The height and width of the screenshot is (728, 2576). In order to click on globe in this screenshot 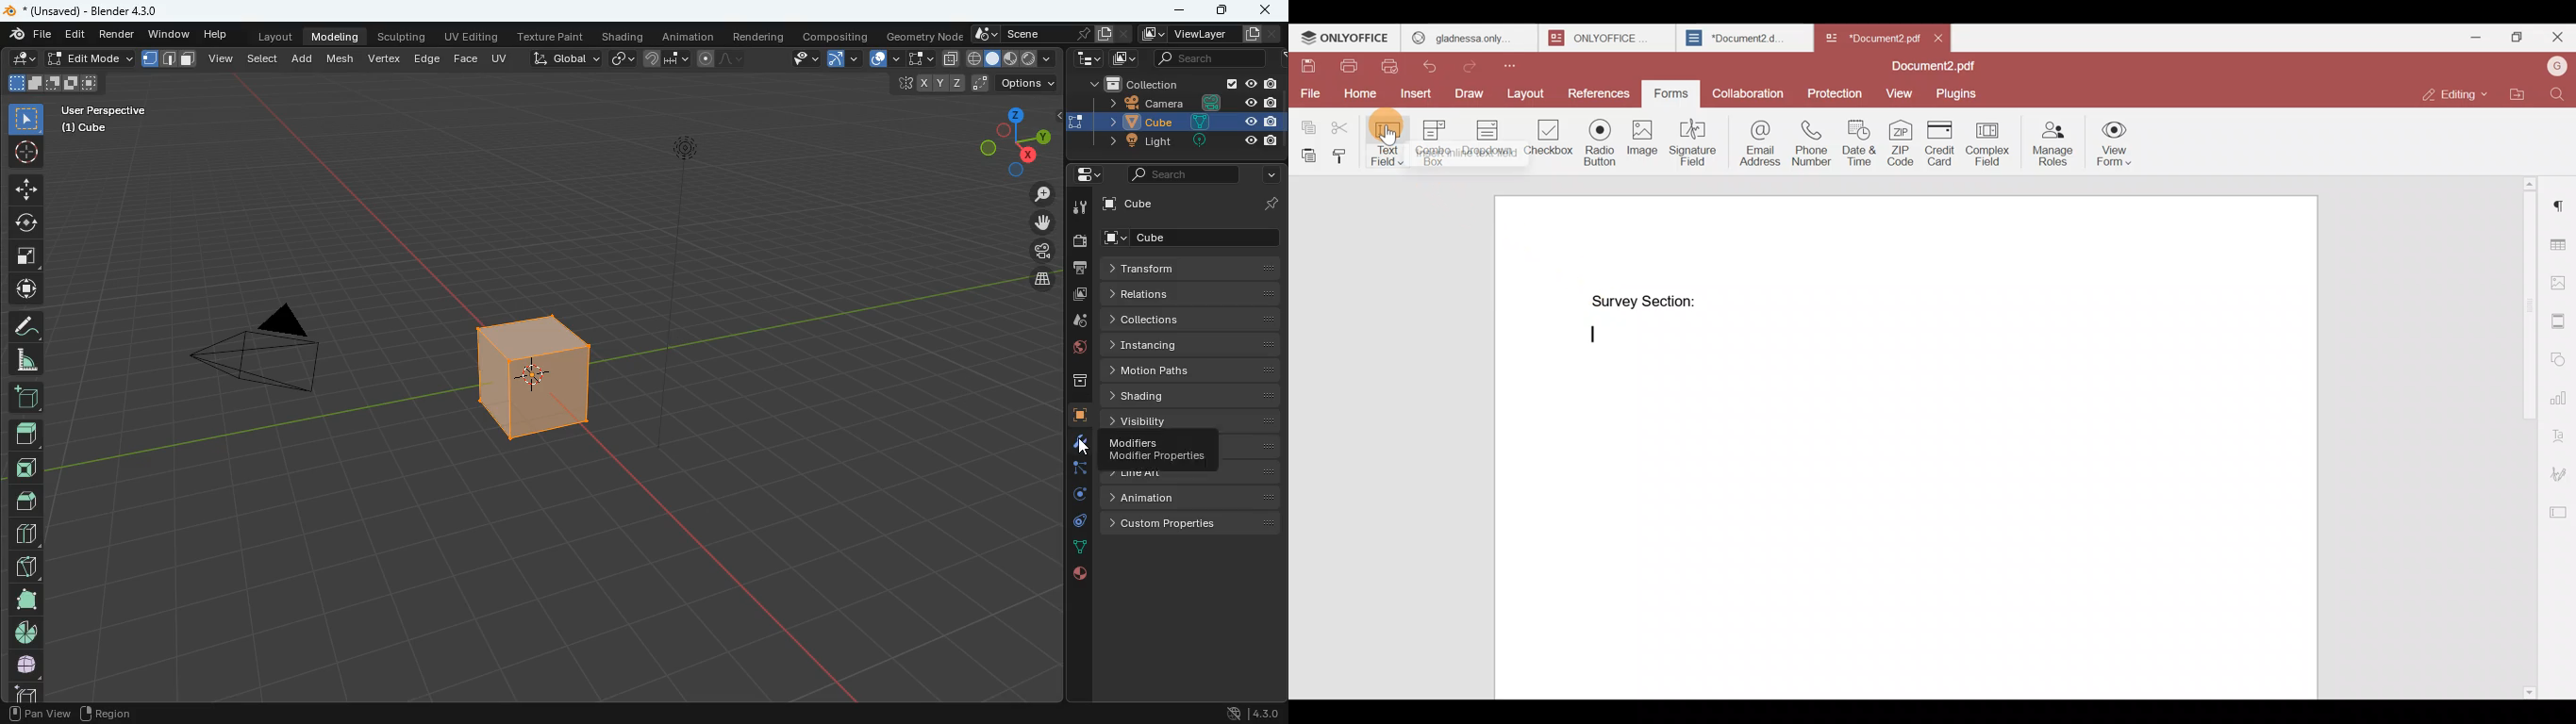, I will do `click(1072, 351)`.